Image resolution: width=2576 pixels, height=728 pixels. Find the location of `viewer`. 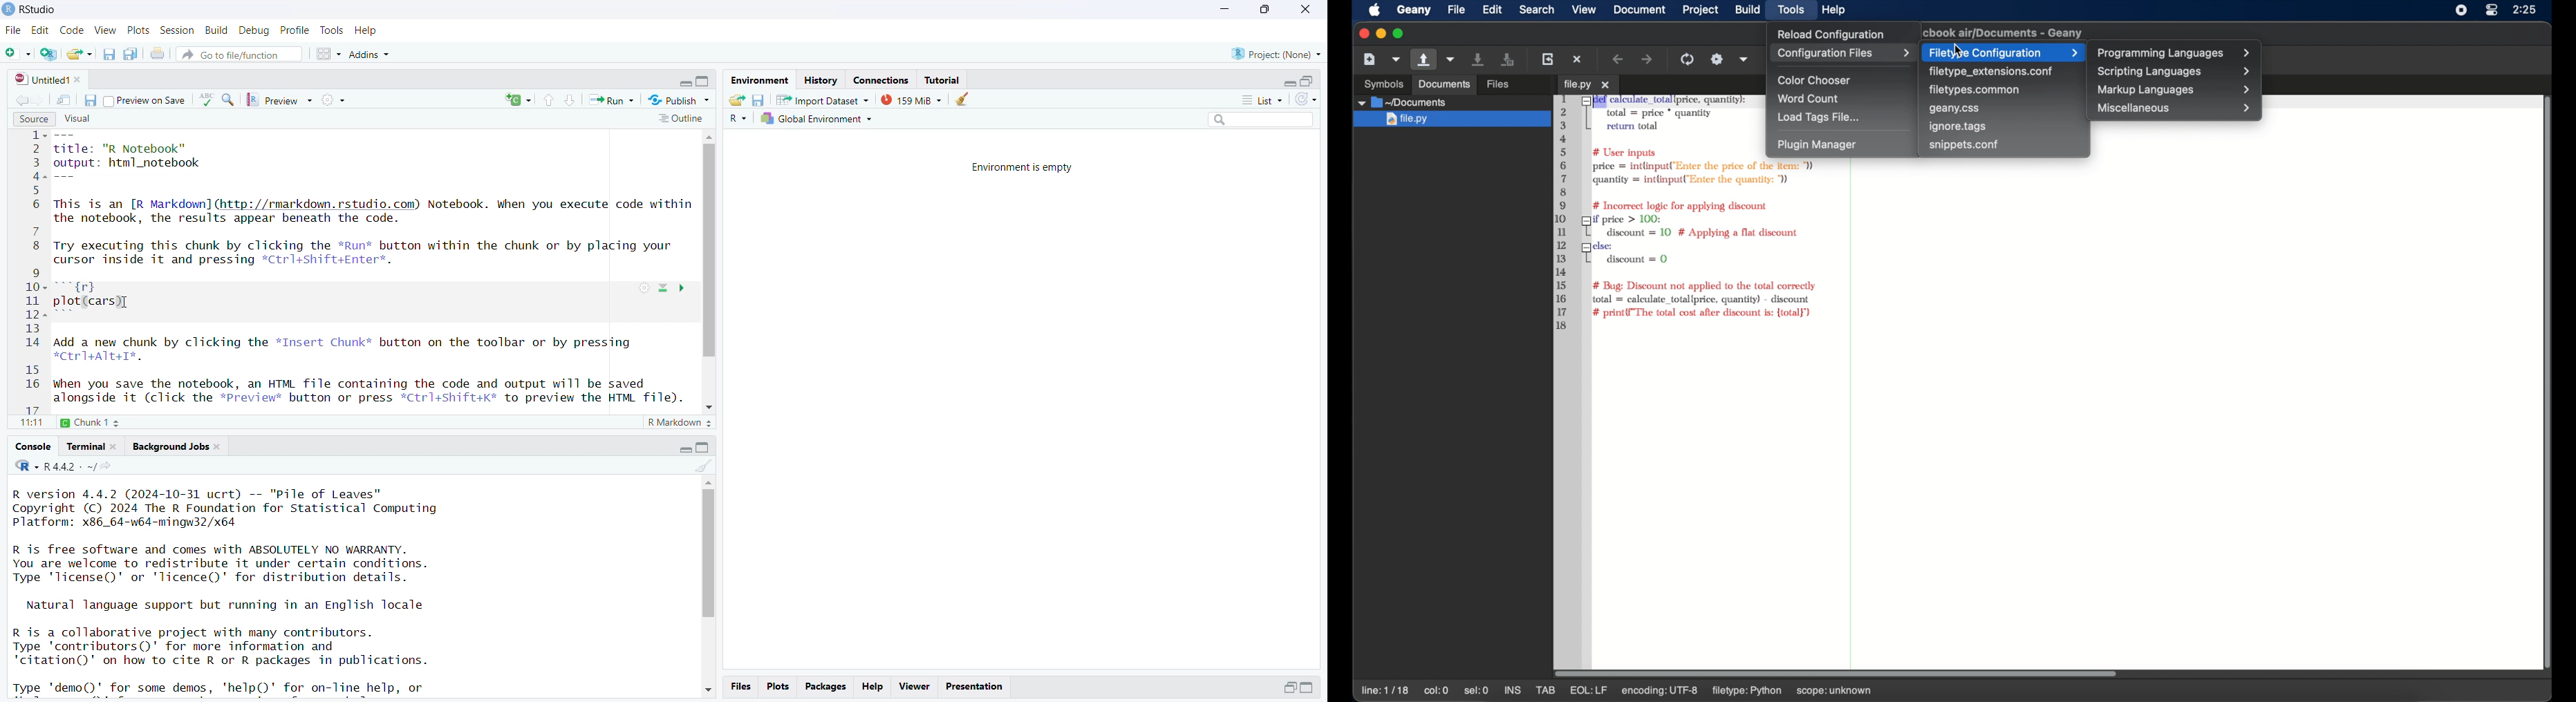

viewer is located at coordinates (914, 687).